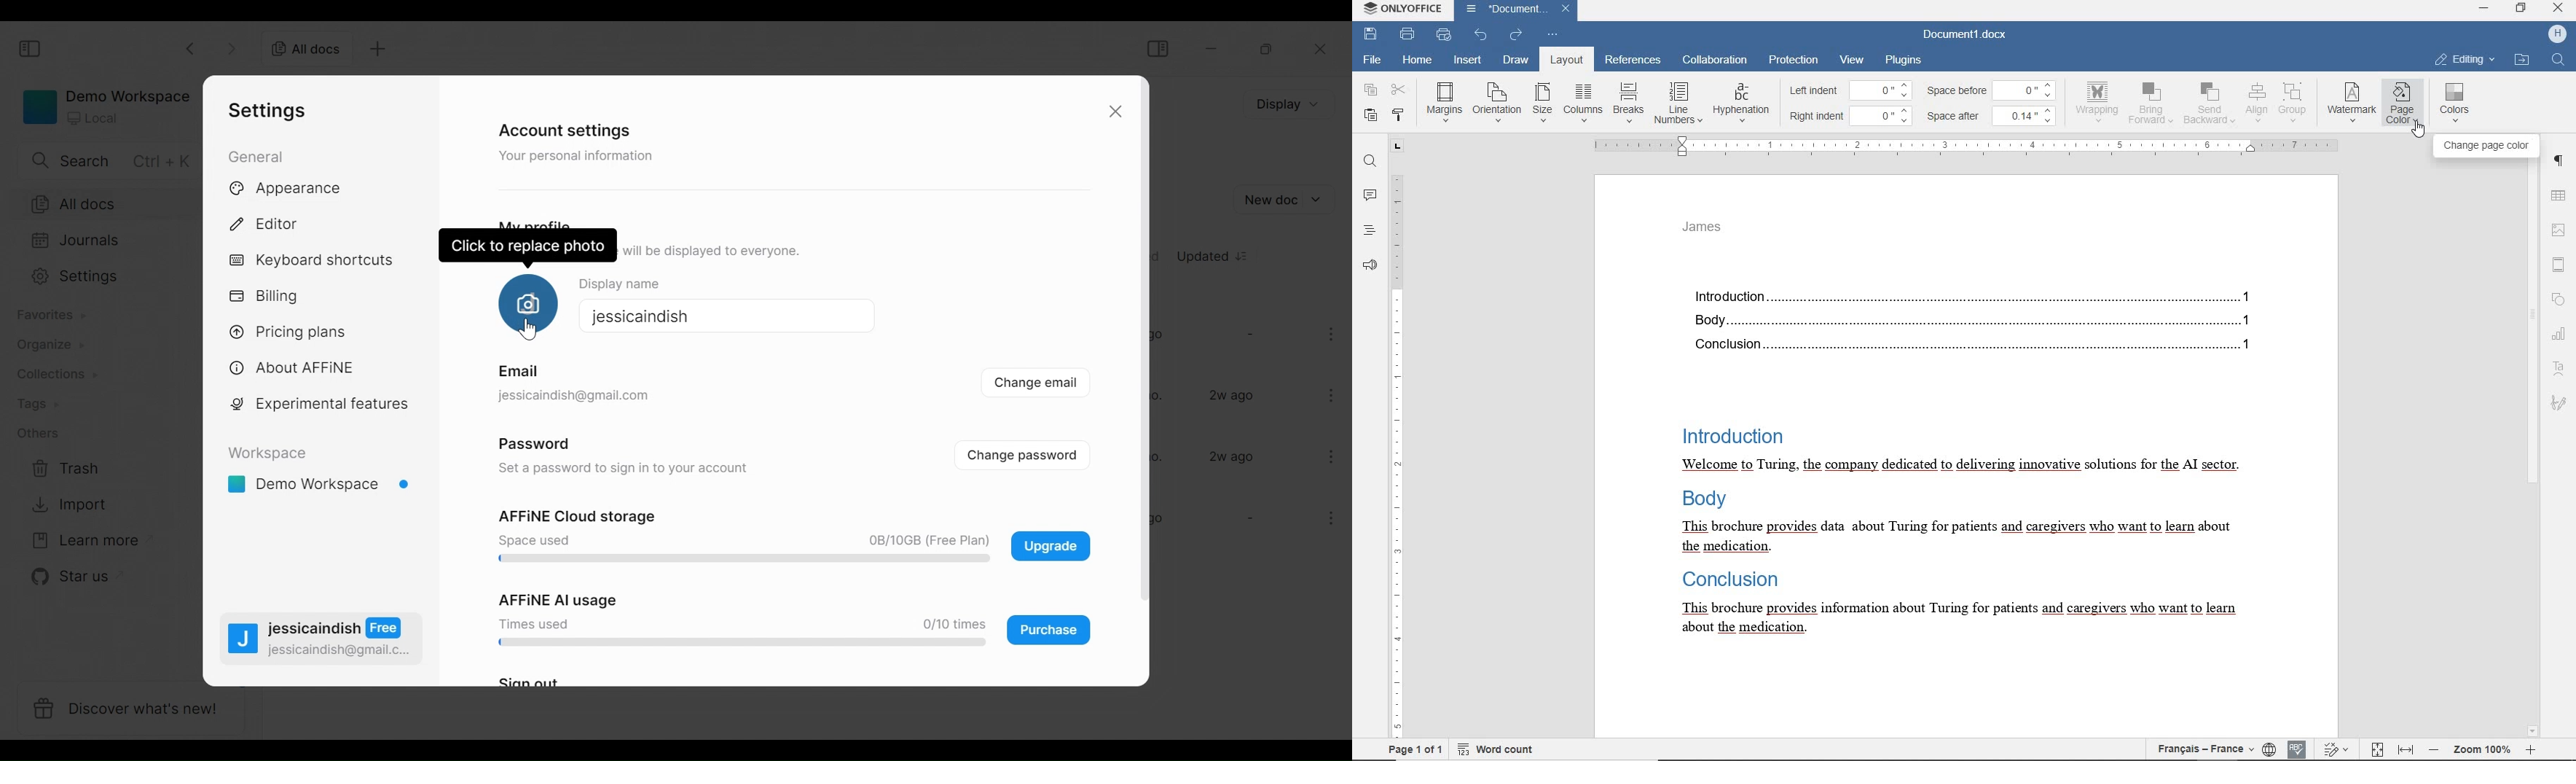  What do you see at coordinates (1981, 465) in the screenshot?
I see `text` at bounding box center [1981, 465].